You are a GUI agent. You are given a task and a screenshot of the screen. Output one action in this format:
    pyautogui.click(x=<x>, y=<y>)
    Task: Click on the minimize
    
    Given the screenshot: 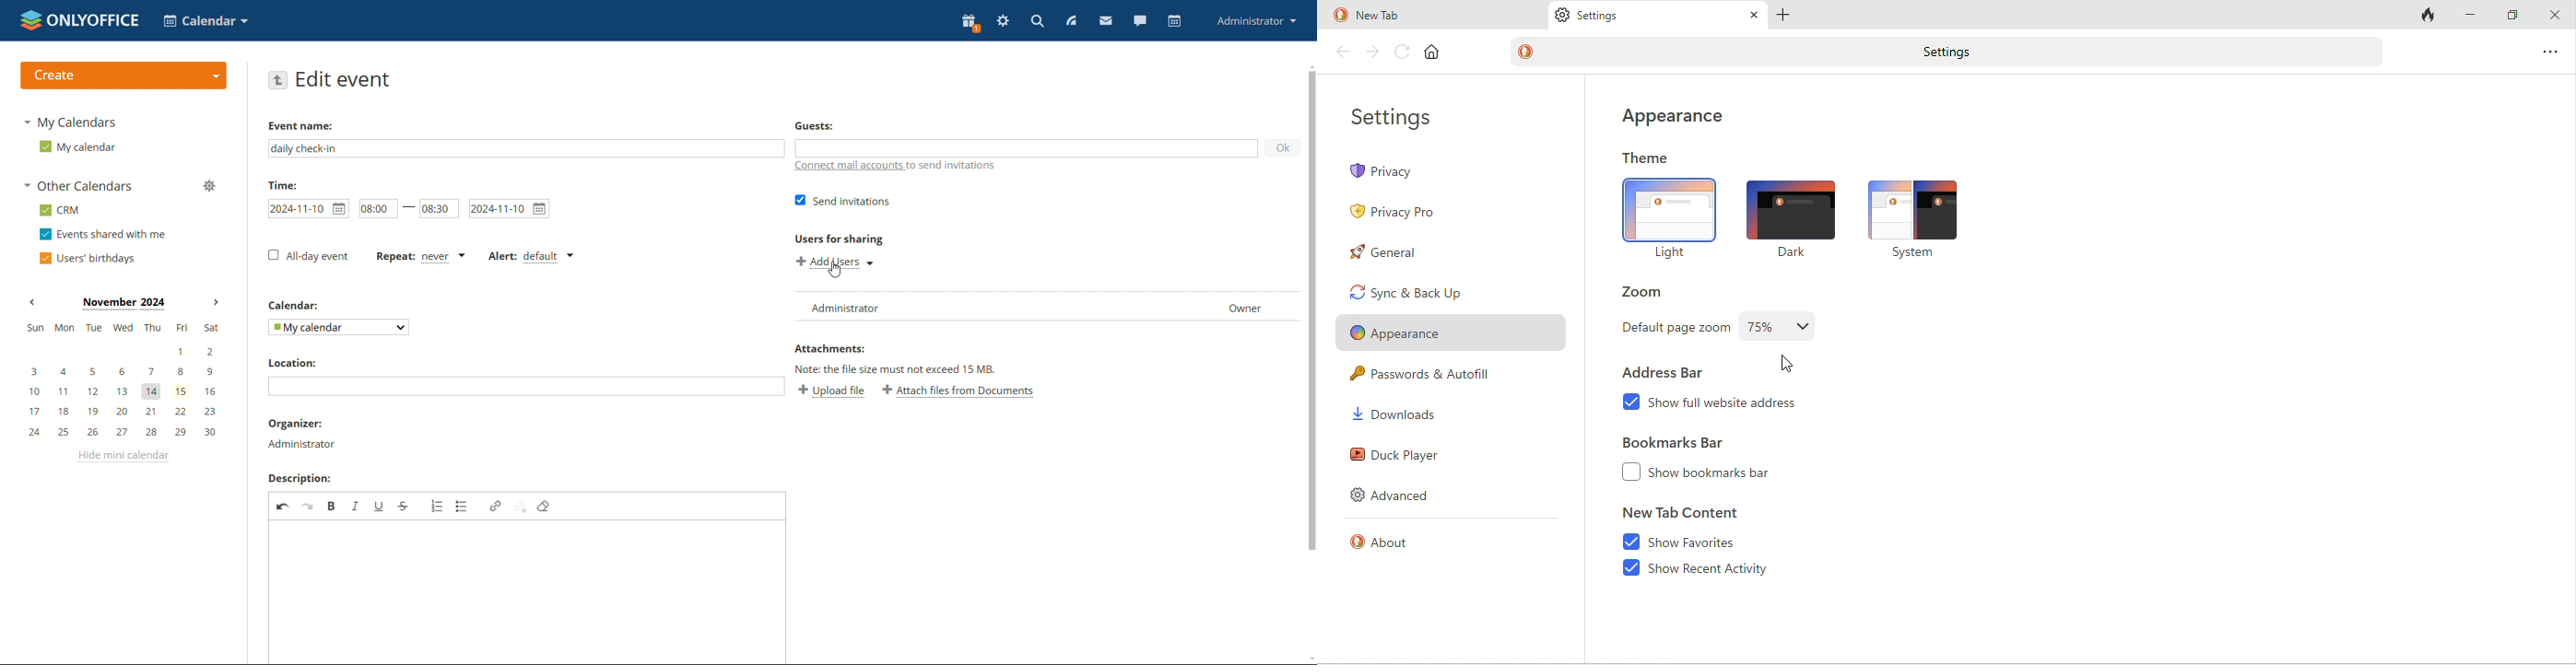 What is the action you would take?
    pyautogui.click(x=2472, y=14)
    